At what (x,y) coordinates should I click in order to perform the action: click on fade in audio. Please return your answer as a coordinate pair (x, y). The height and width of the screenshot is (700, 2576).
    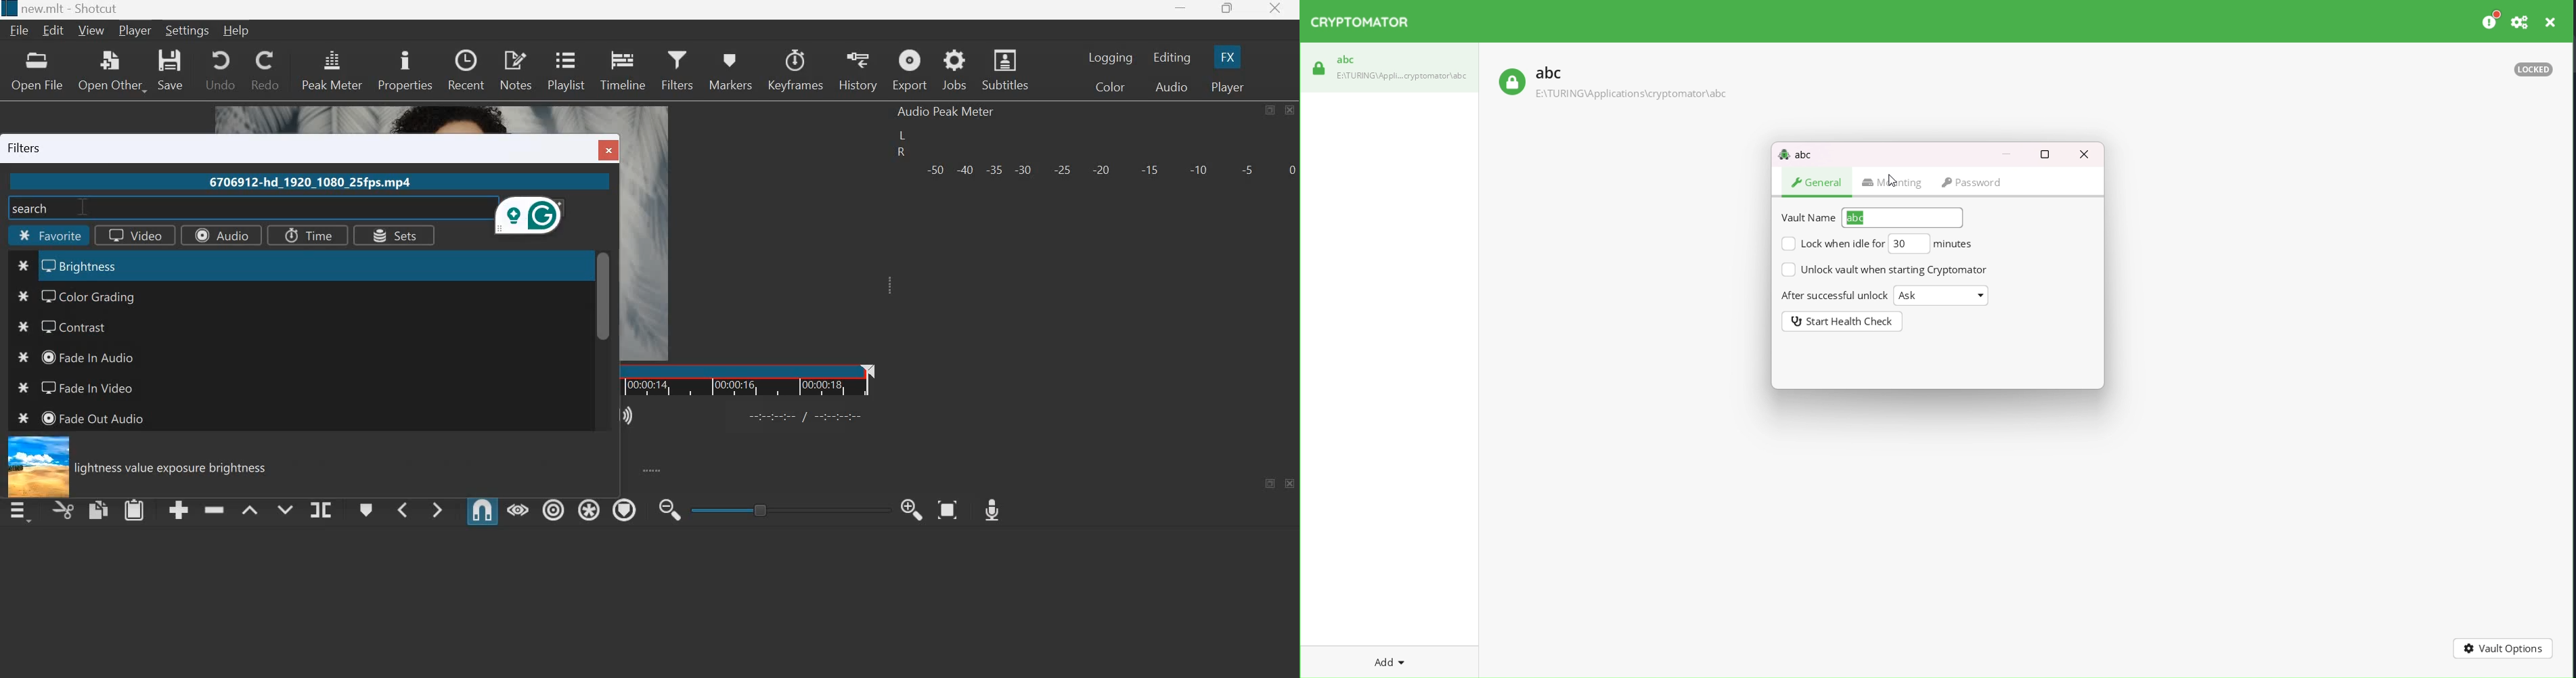
    Looking at the image, I should click on (88, 356).